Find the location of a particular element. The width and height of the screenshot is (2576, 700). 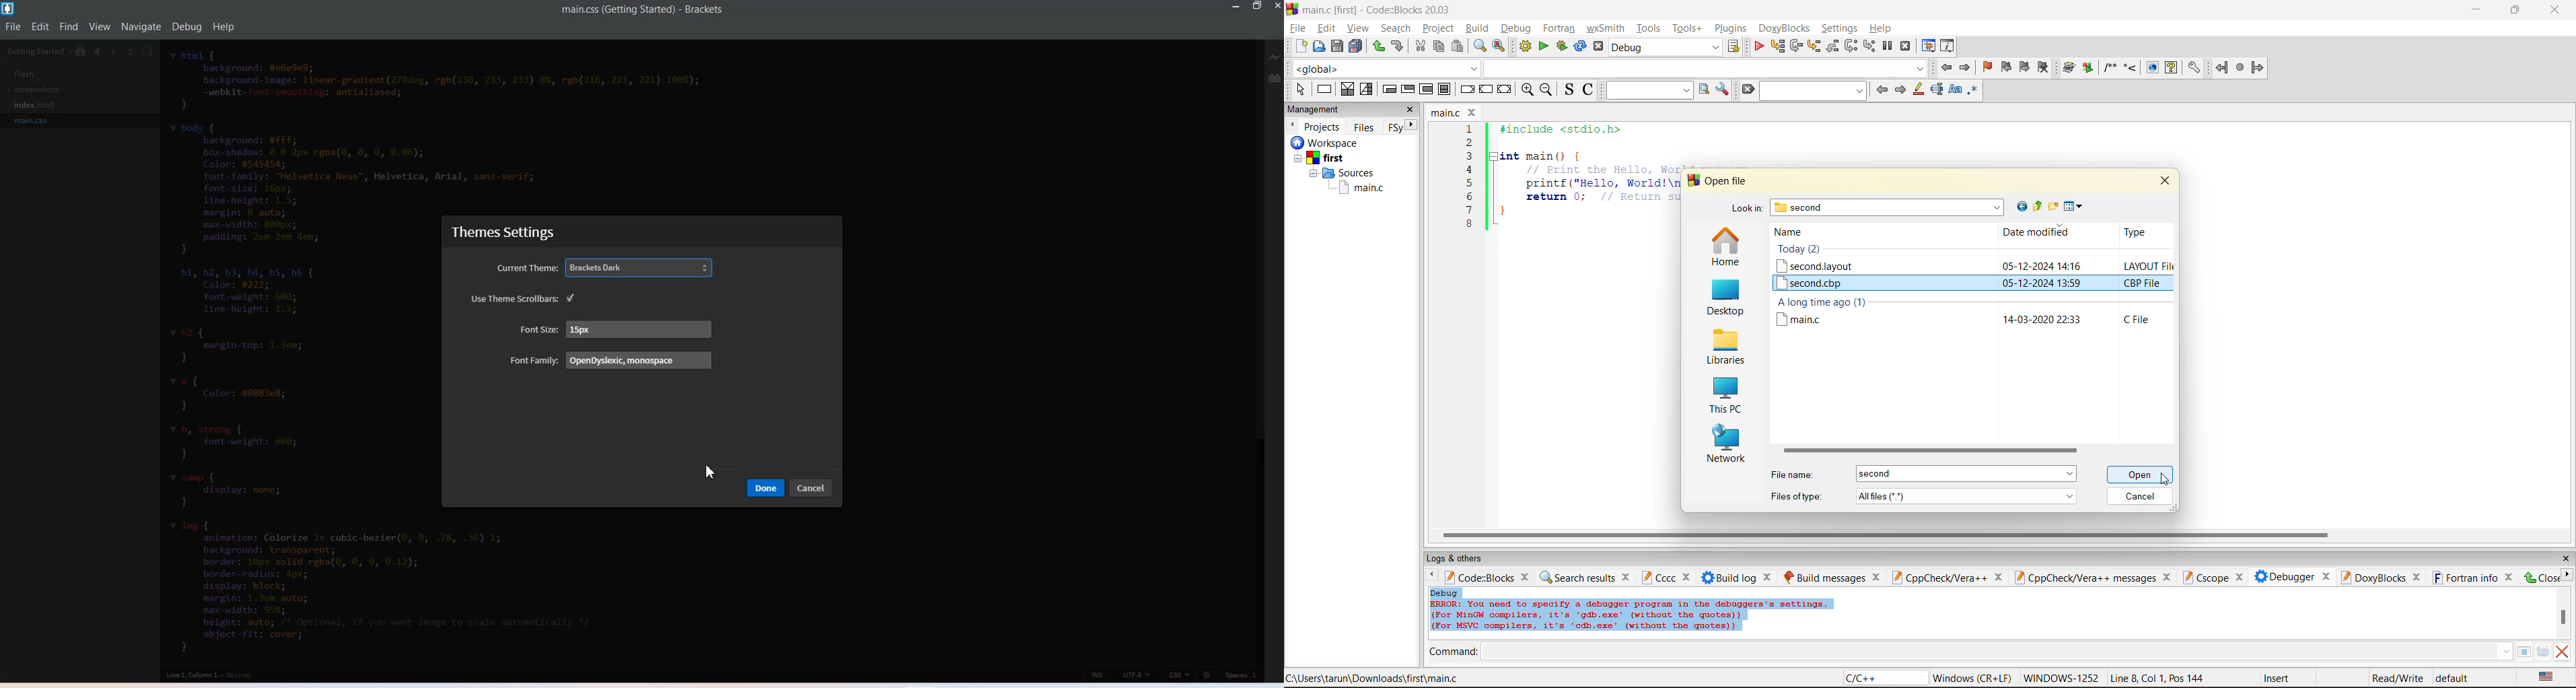

5 is located at coordinates (1470, 182).